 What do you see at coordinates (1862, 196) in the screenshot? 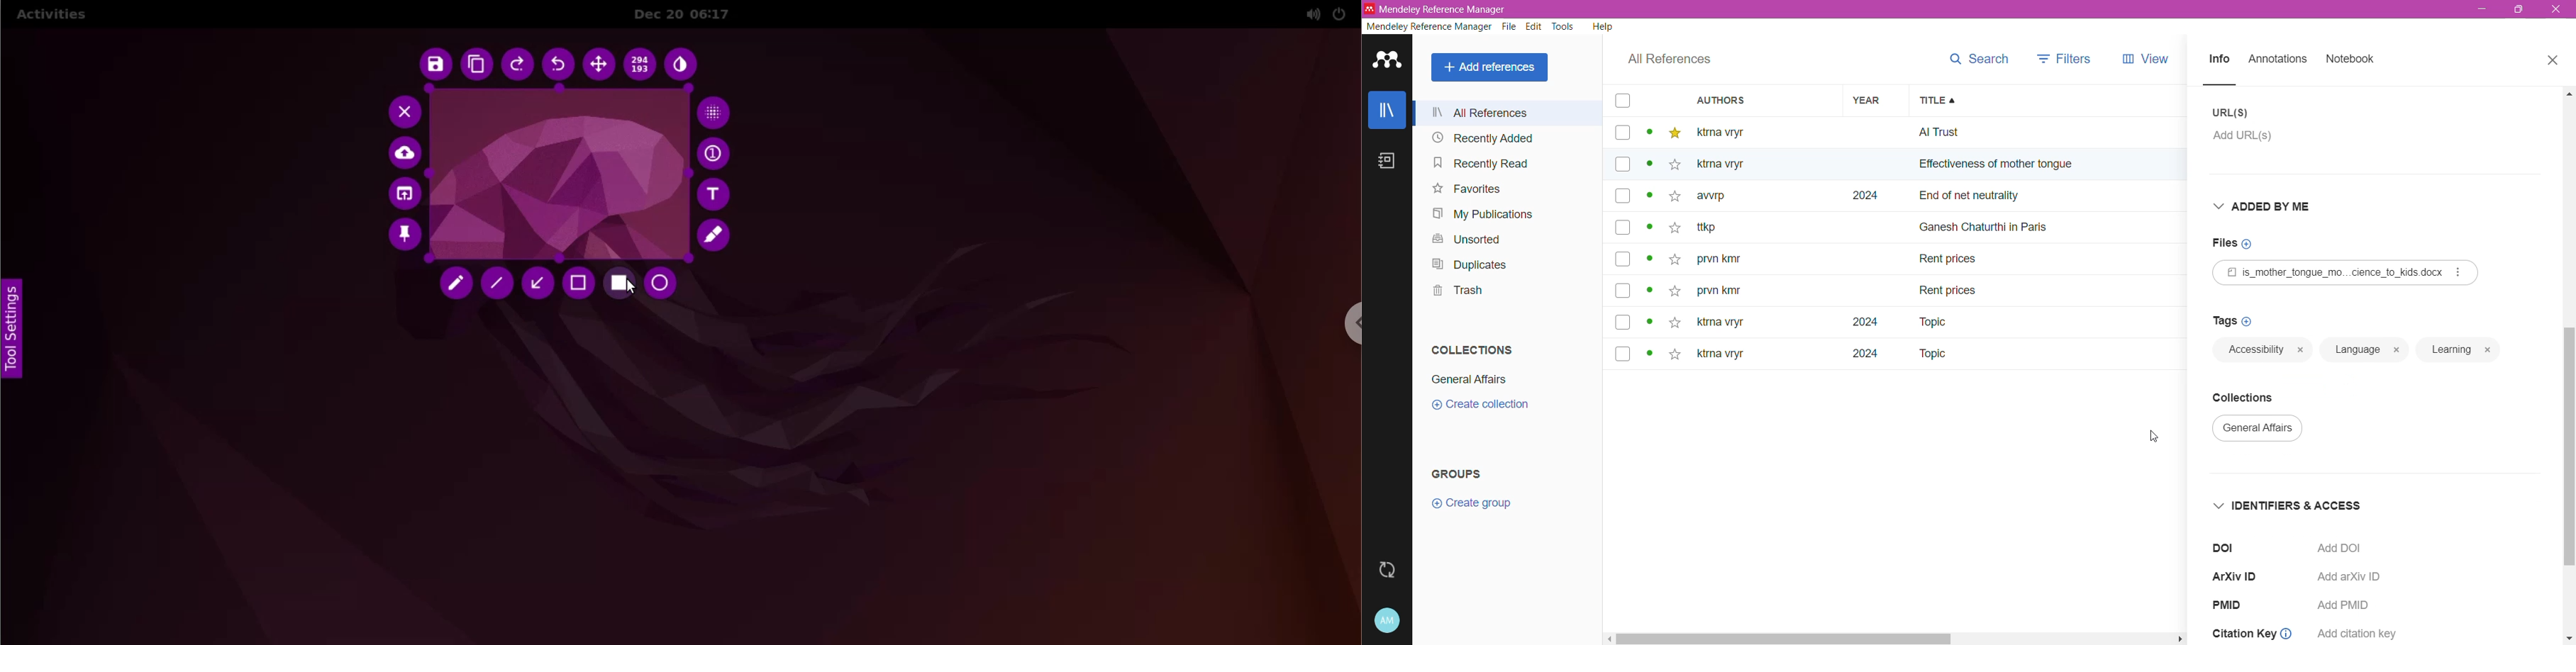
I see `2024` at bounding box center [1862, 196].